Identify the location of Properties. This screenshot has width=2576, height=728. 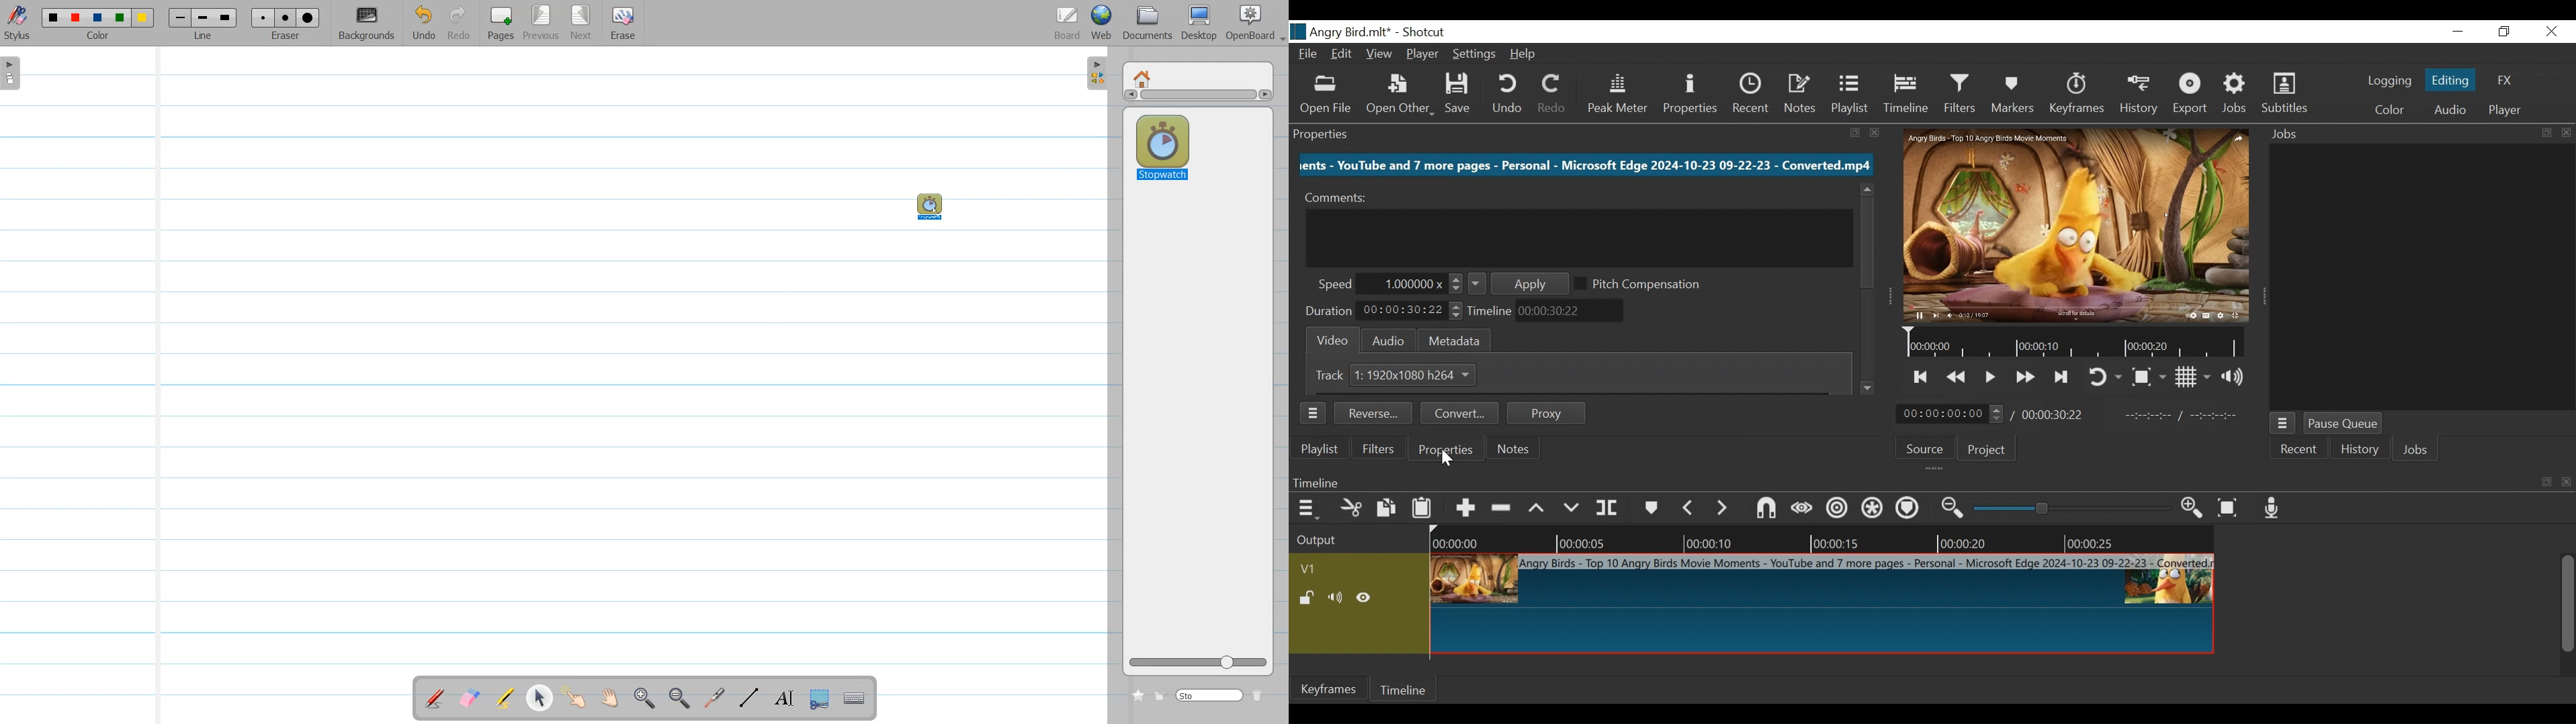
(1690, 96).